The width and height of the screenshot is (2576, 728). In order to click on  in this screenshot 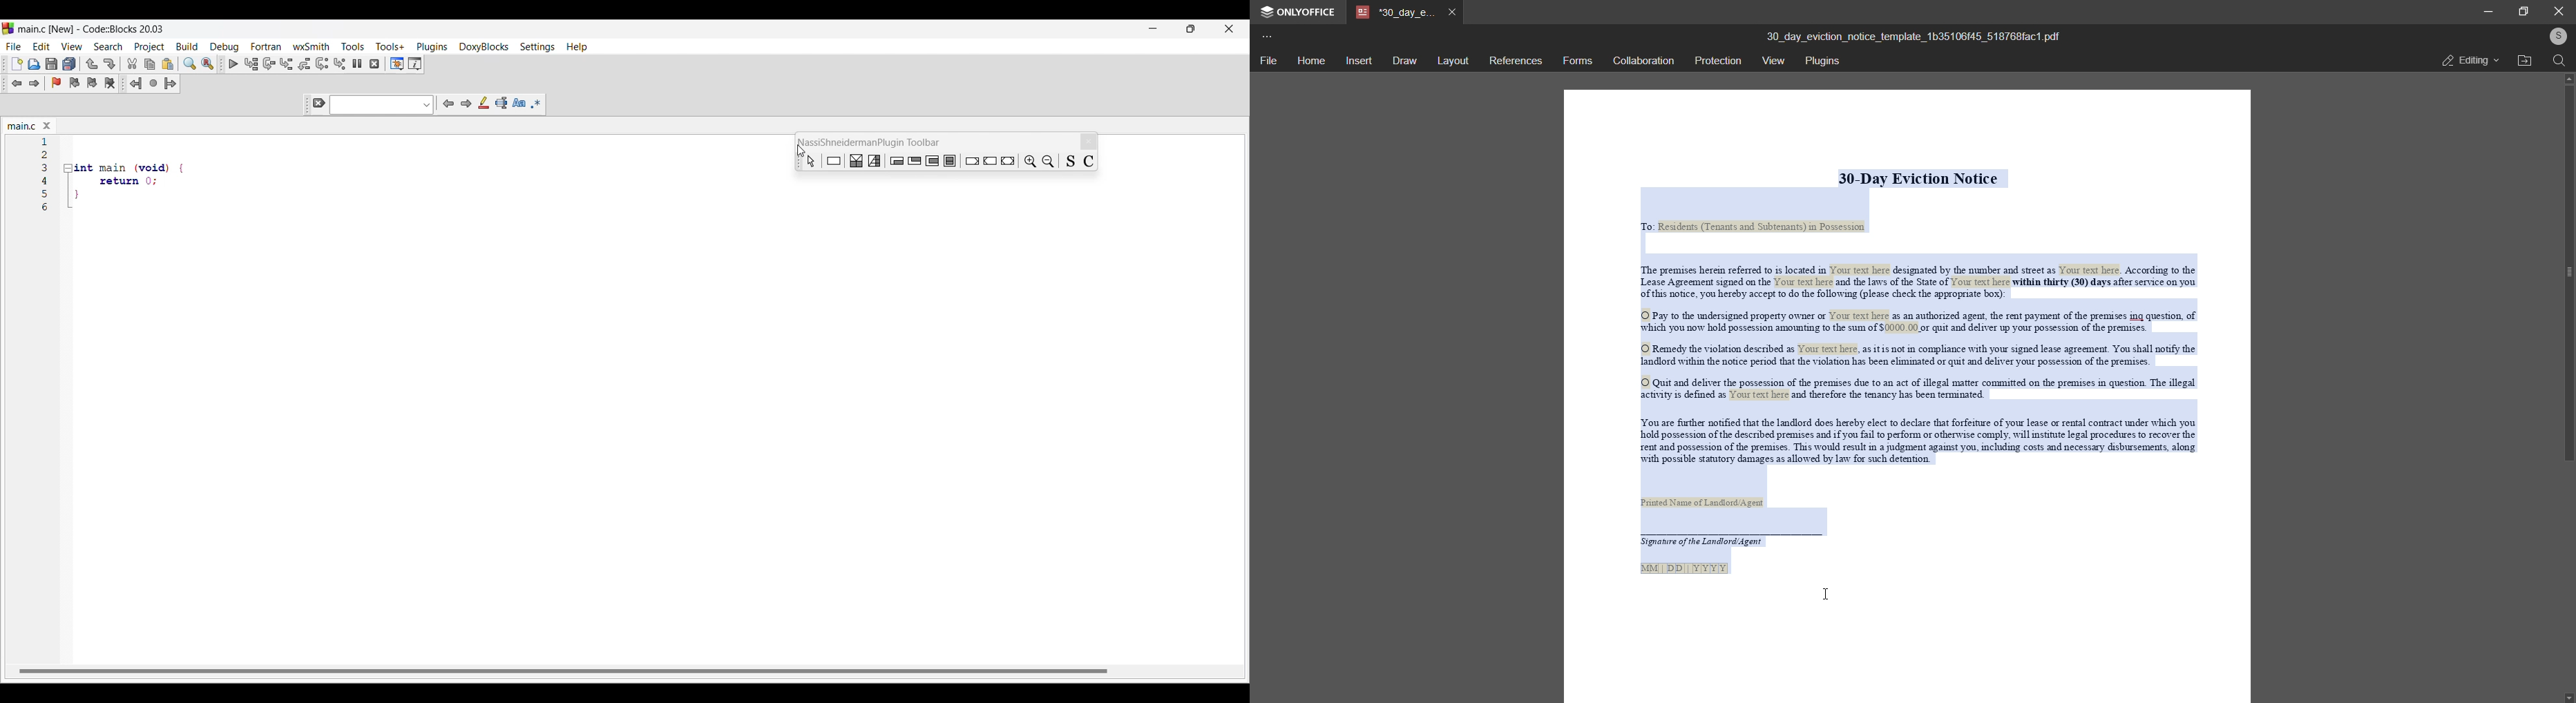, I will do `click(1030, 161)`.